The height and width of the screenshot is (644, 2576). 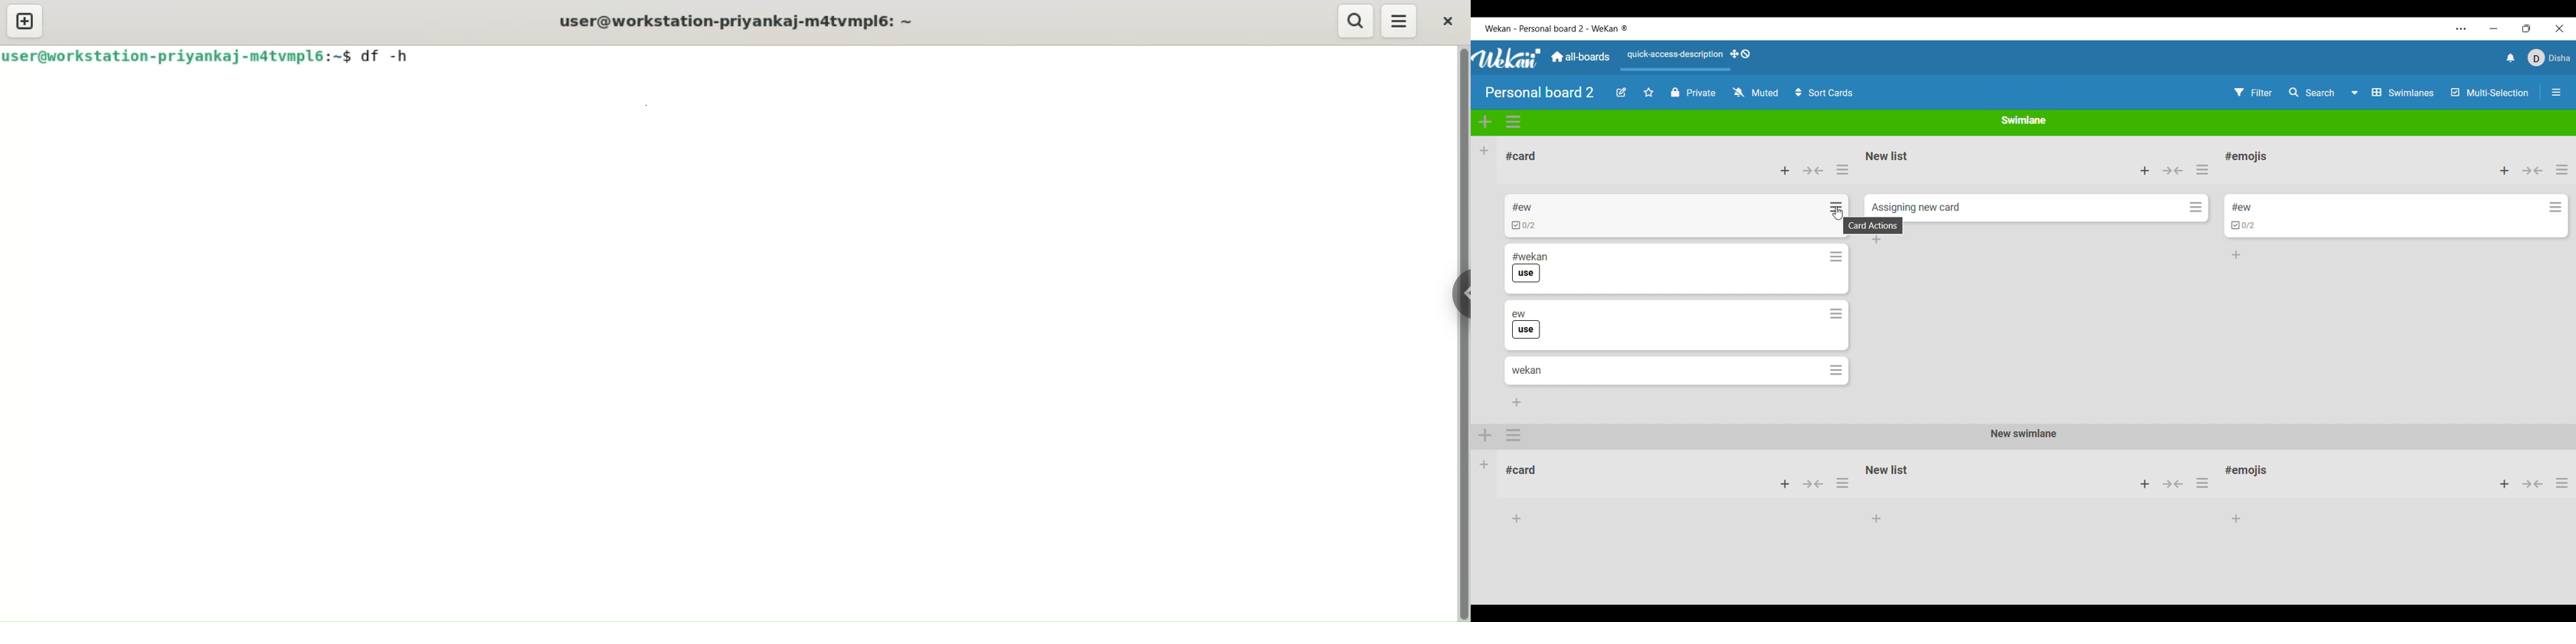 I want to click on Card actions of each respective card in the list, so click(x=1834, y=289).